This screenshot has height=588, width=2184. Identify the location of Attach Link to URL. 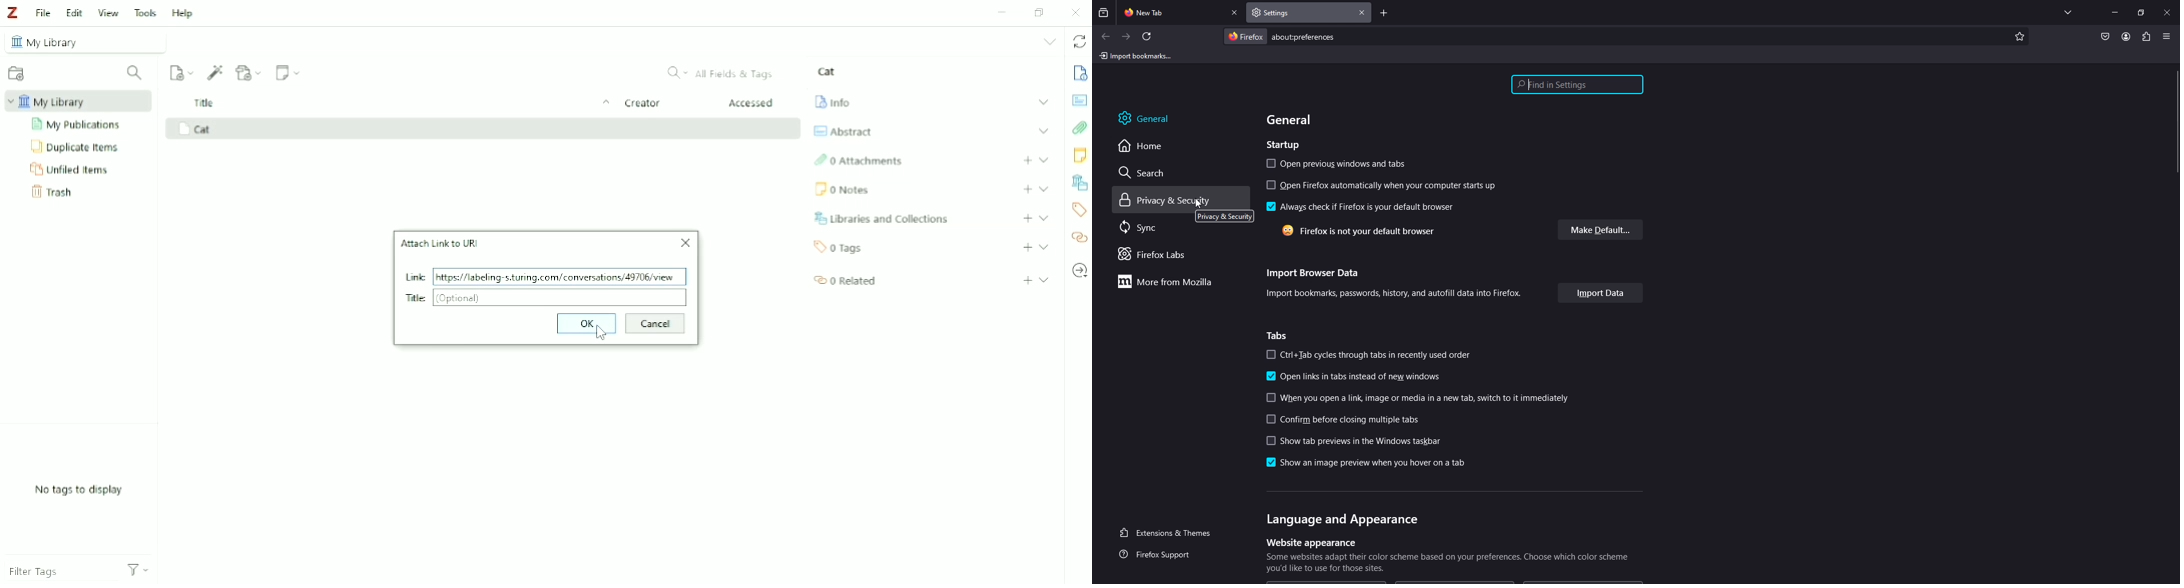
(440, 242).